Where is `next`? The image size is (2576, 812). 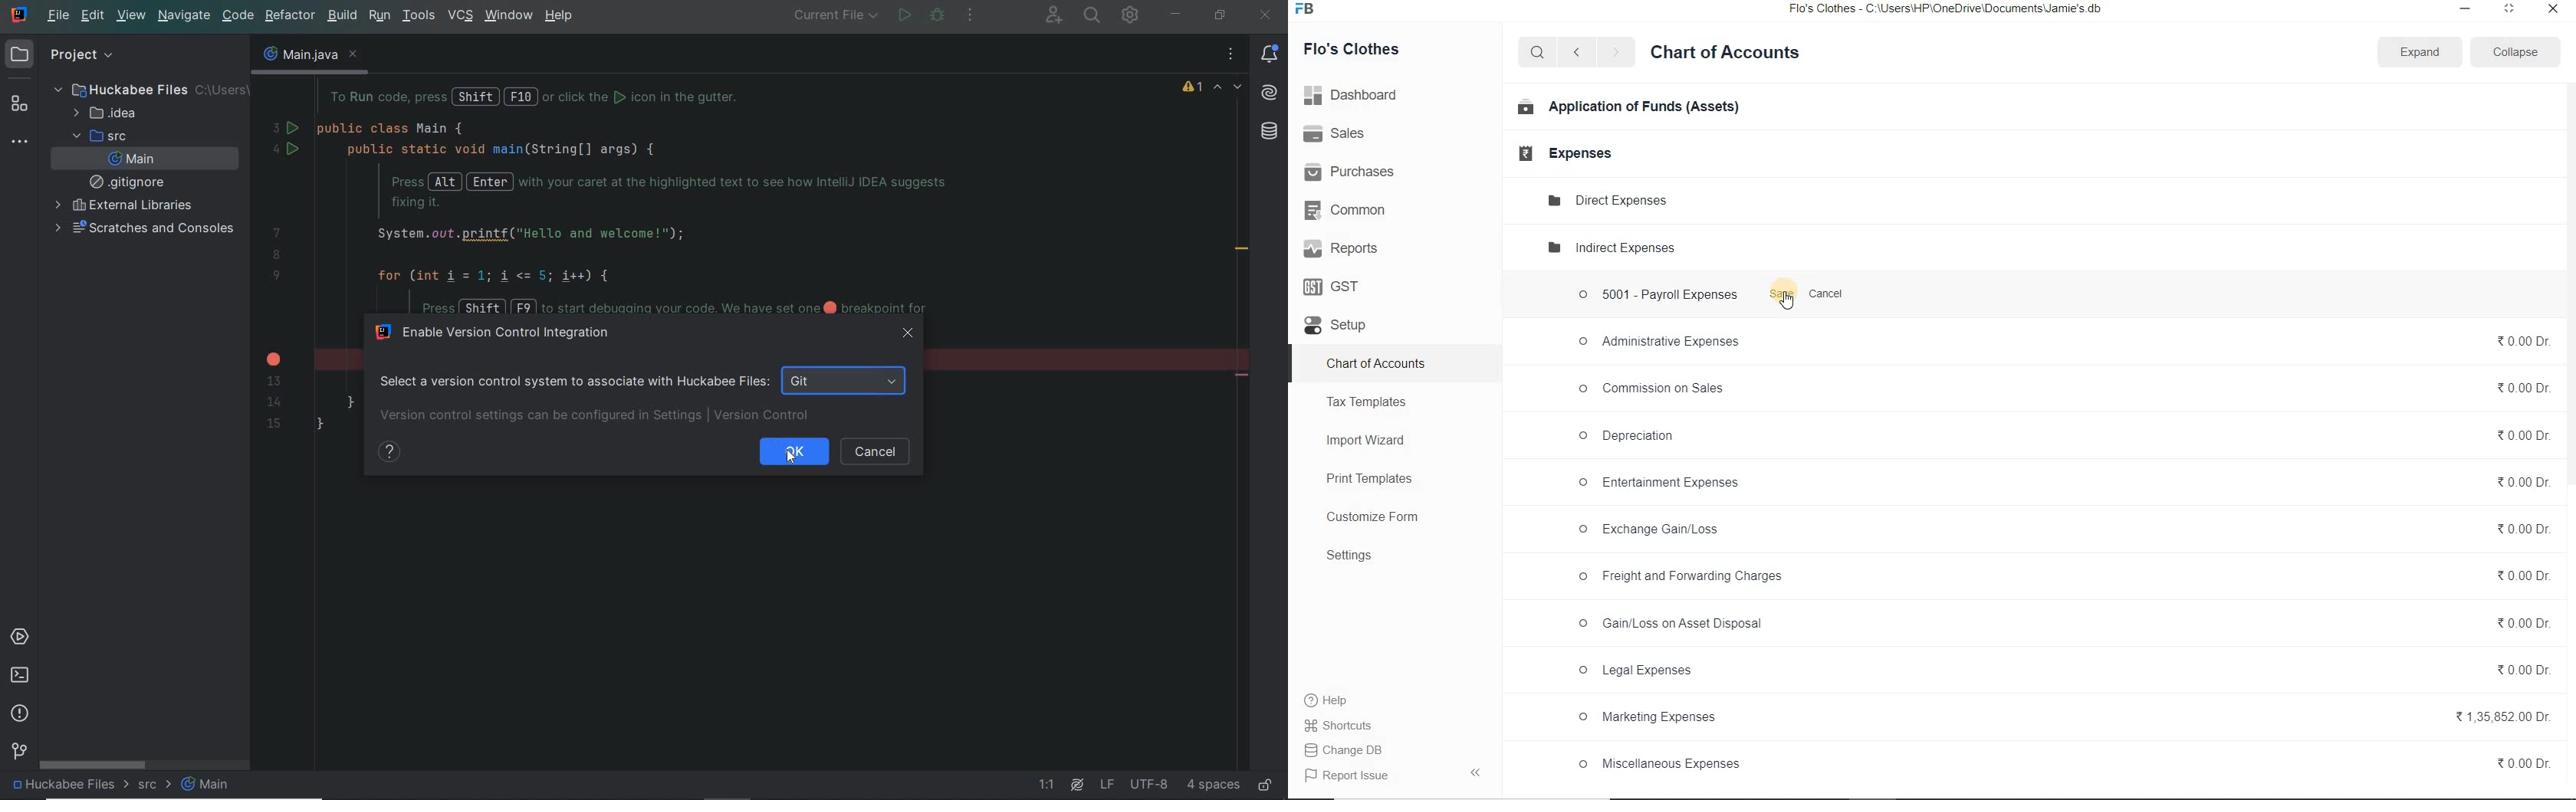
next is located at coordinates (1615, 54).